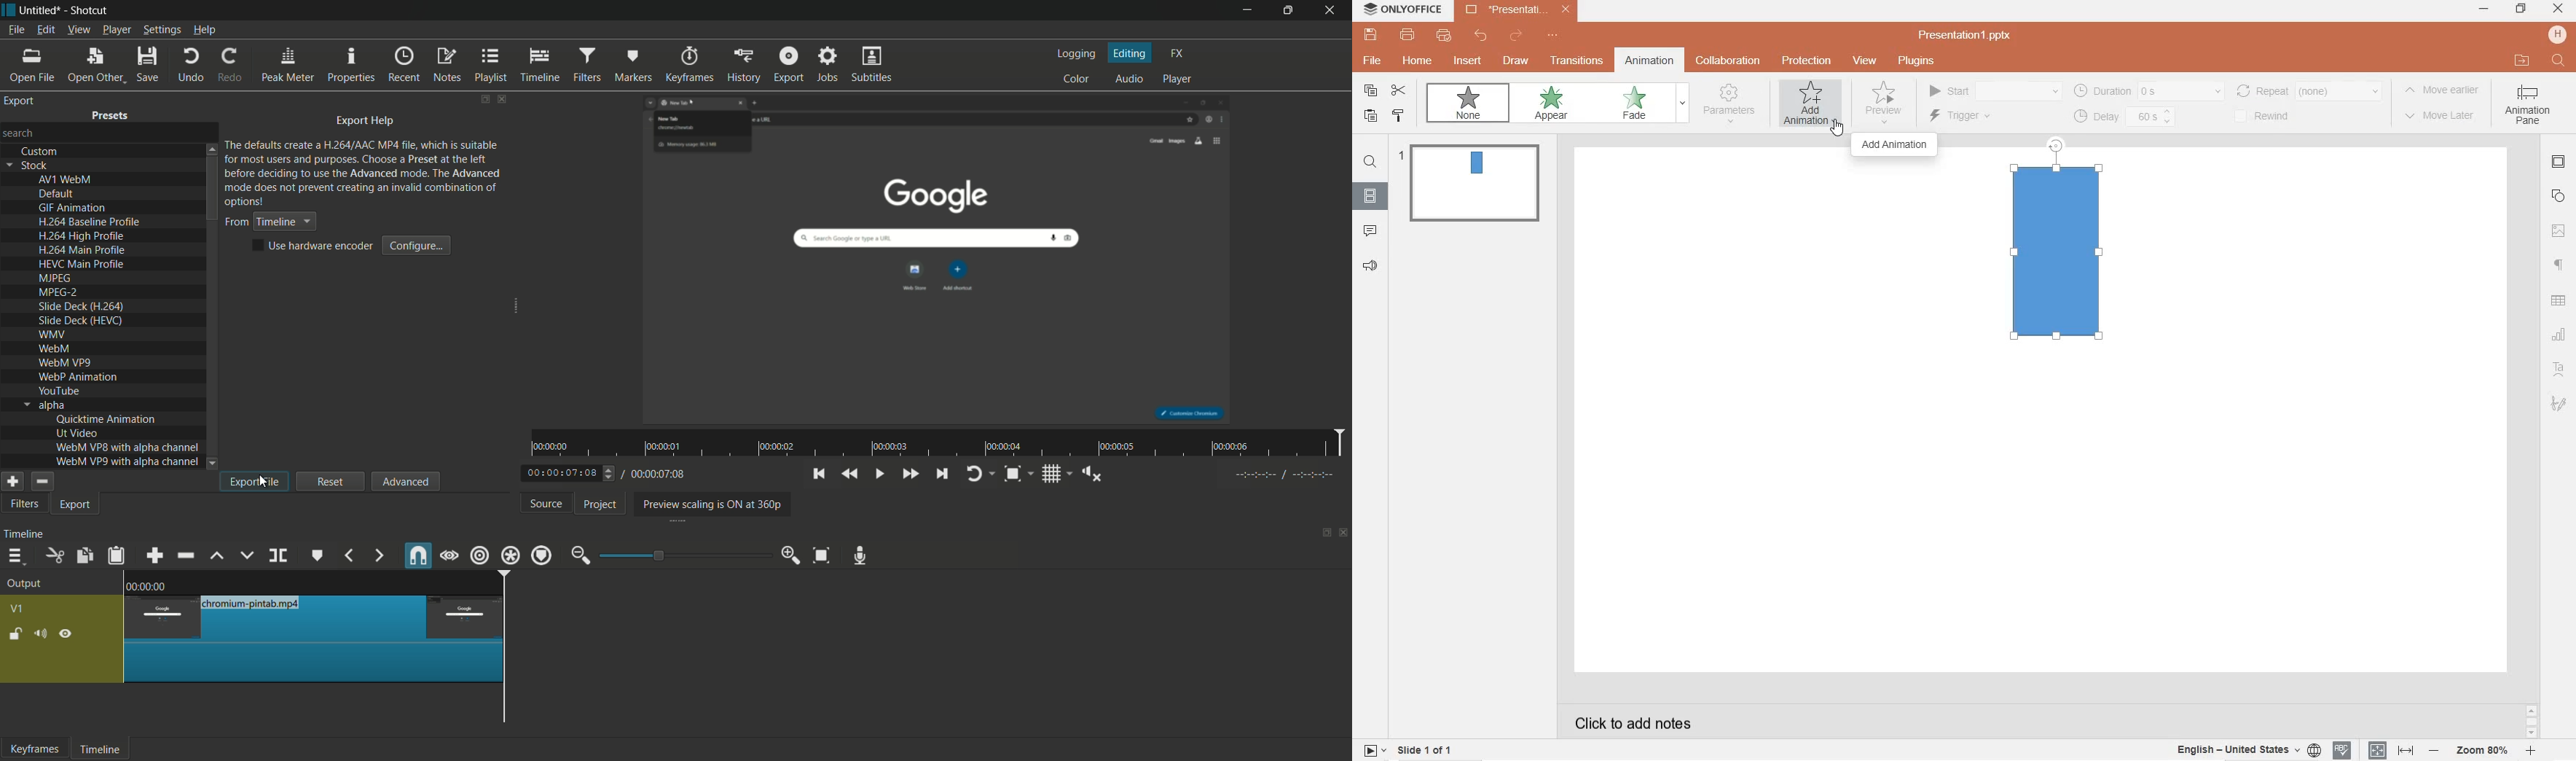  I want to click on save, so click(1370, 35).